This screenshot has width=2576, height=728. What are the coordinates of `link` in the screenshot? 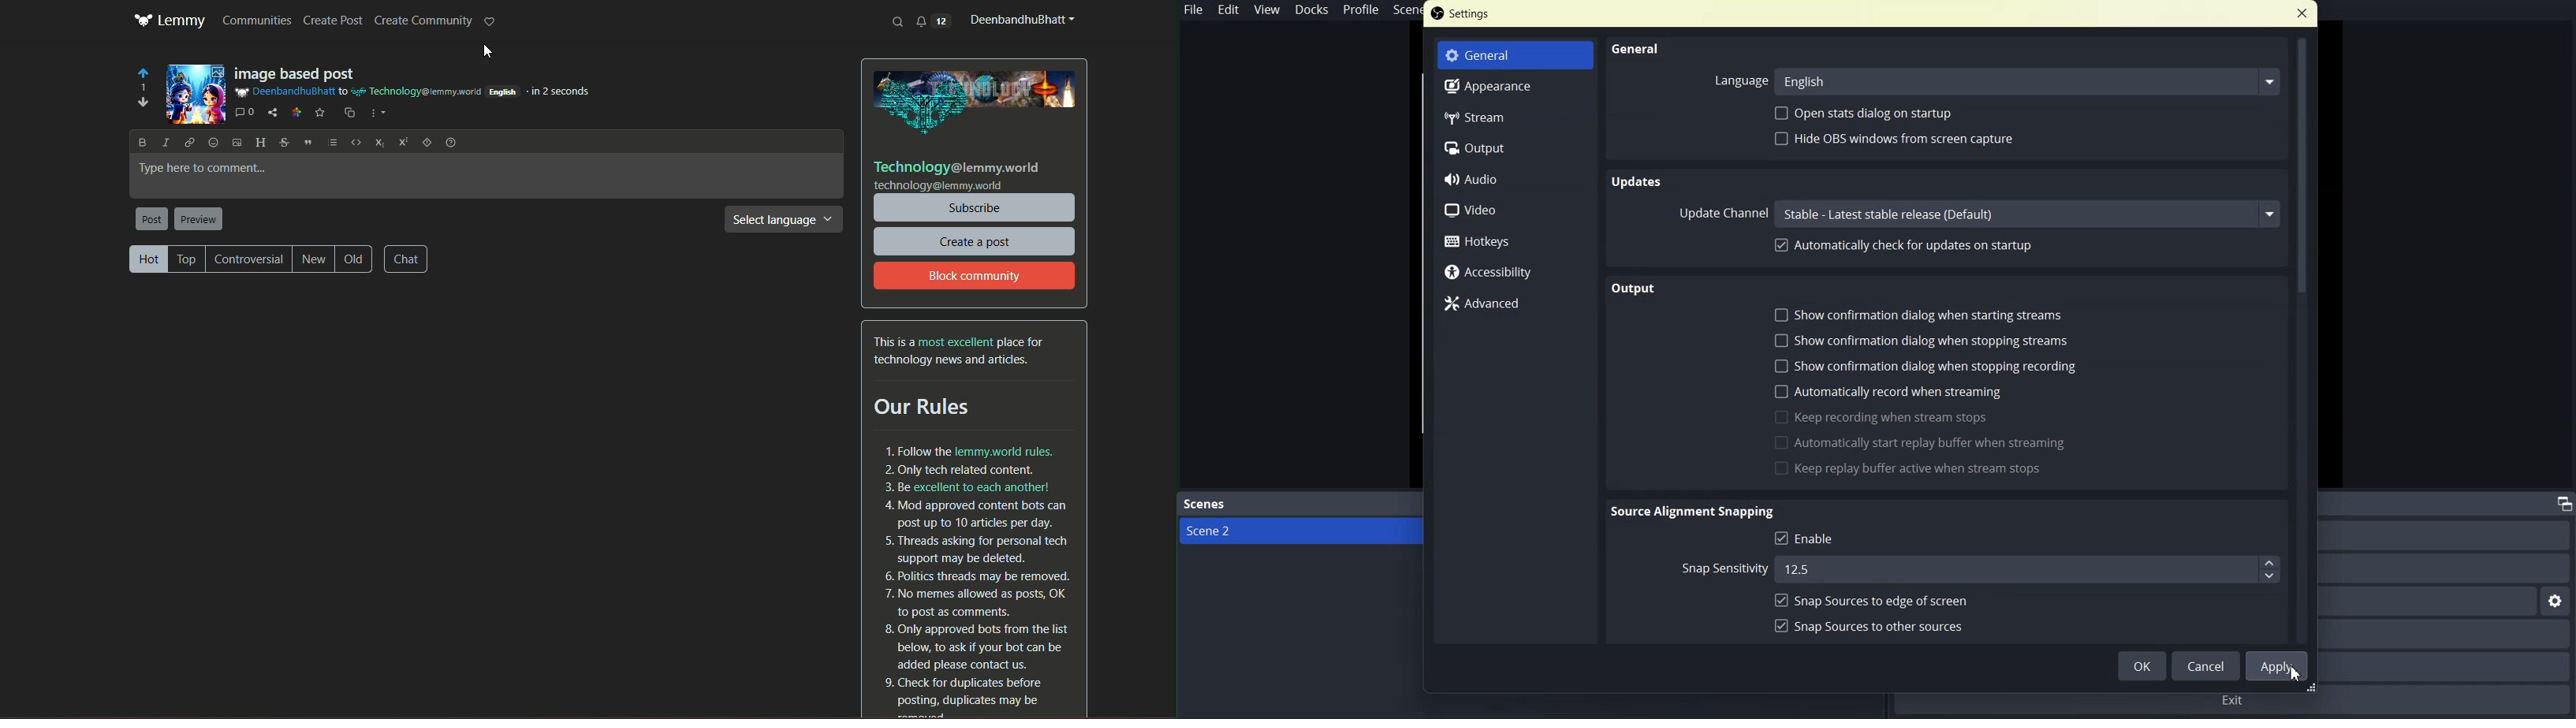 It's located at (189, 142).